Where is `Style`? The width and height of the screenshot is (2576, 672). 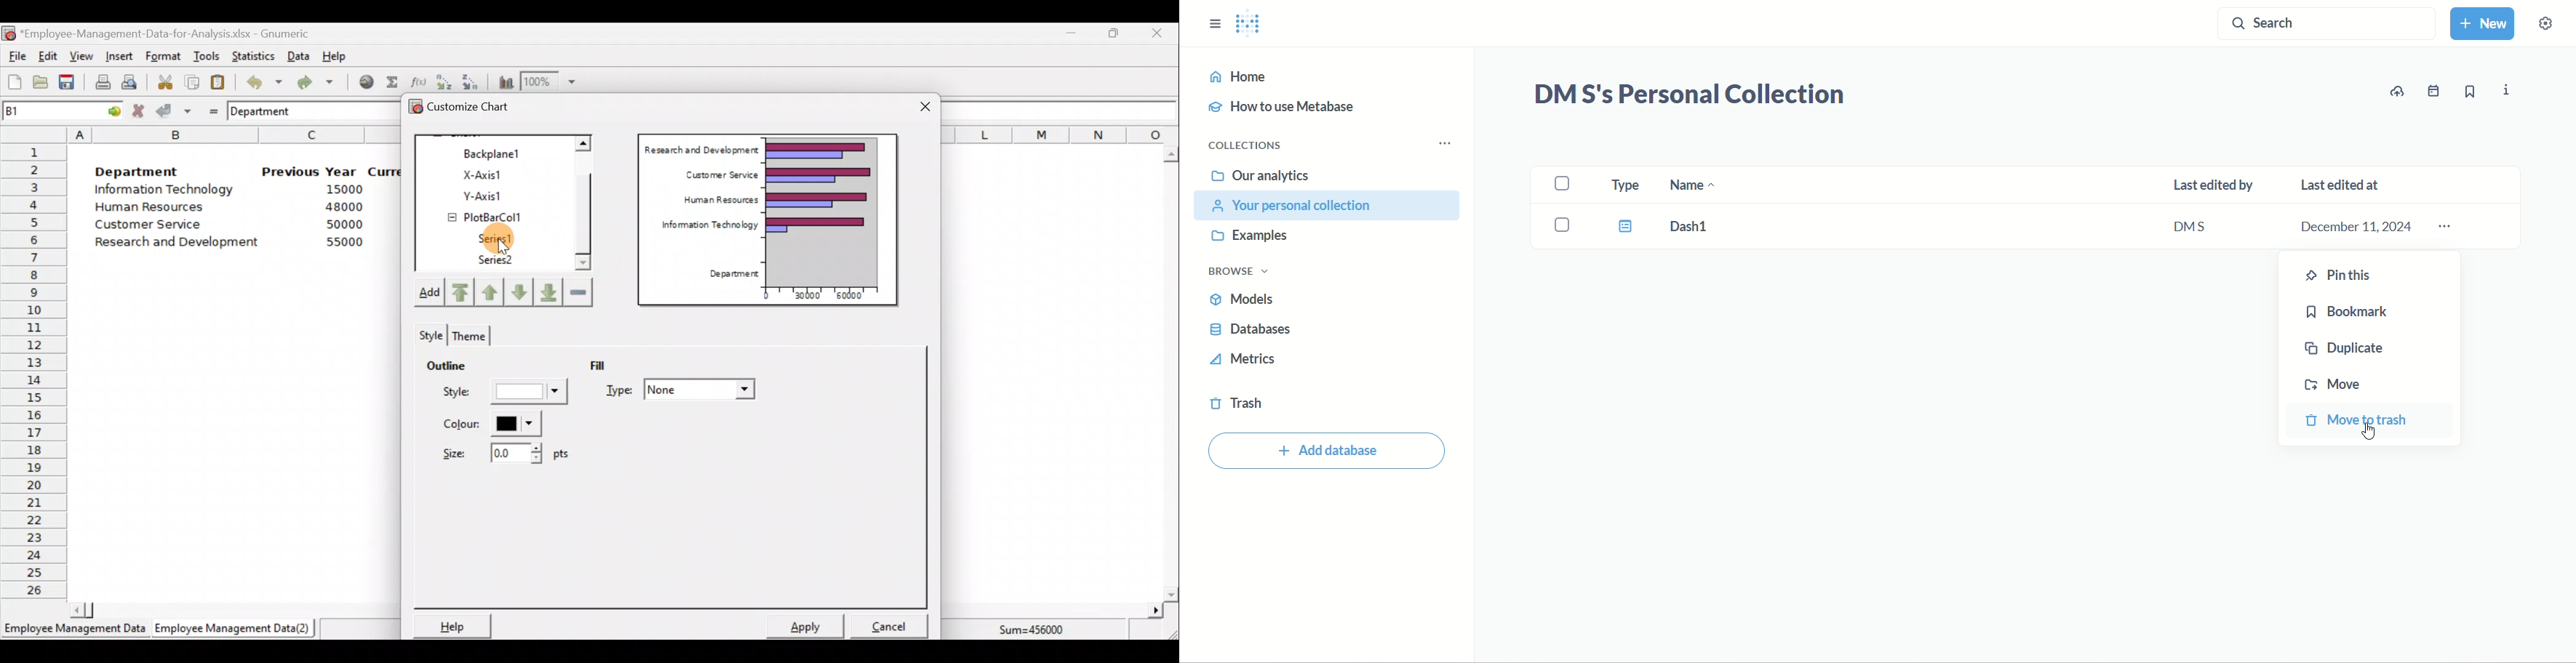
Style is located at coordinates (428, 333).